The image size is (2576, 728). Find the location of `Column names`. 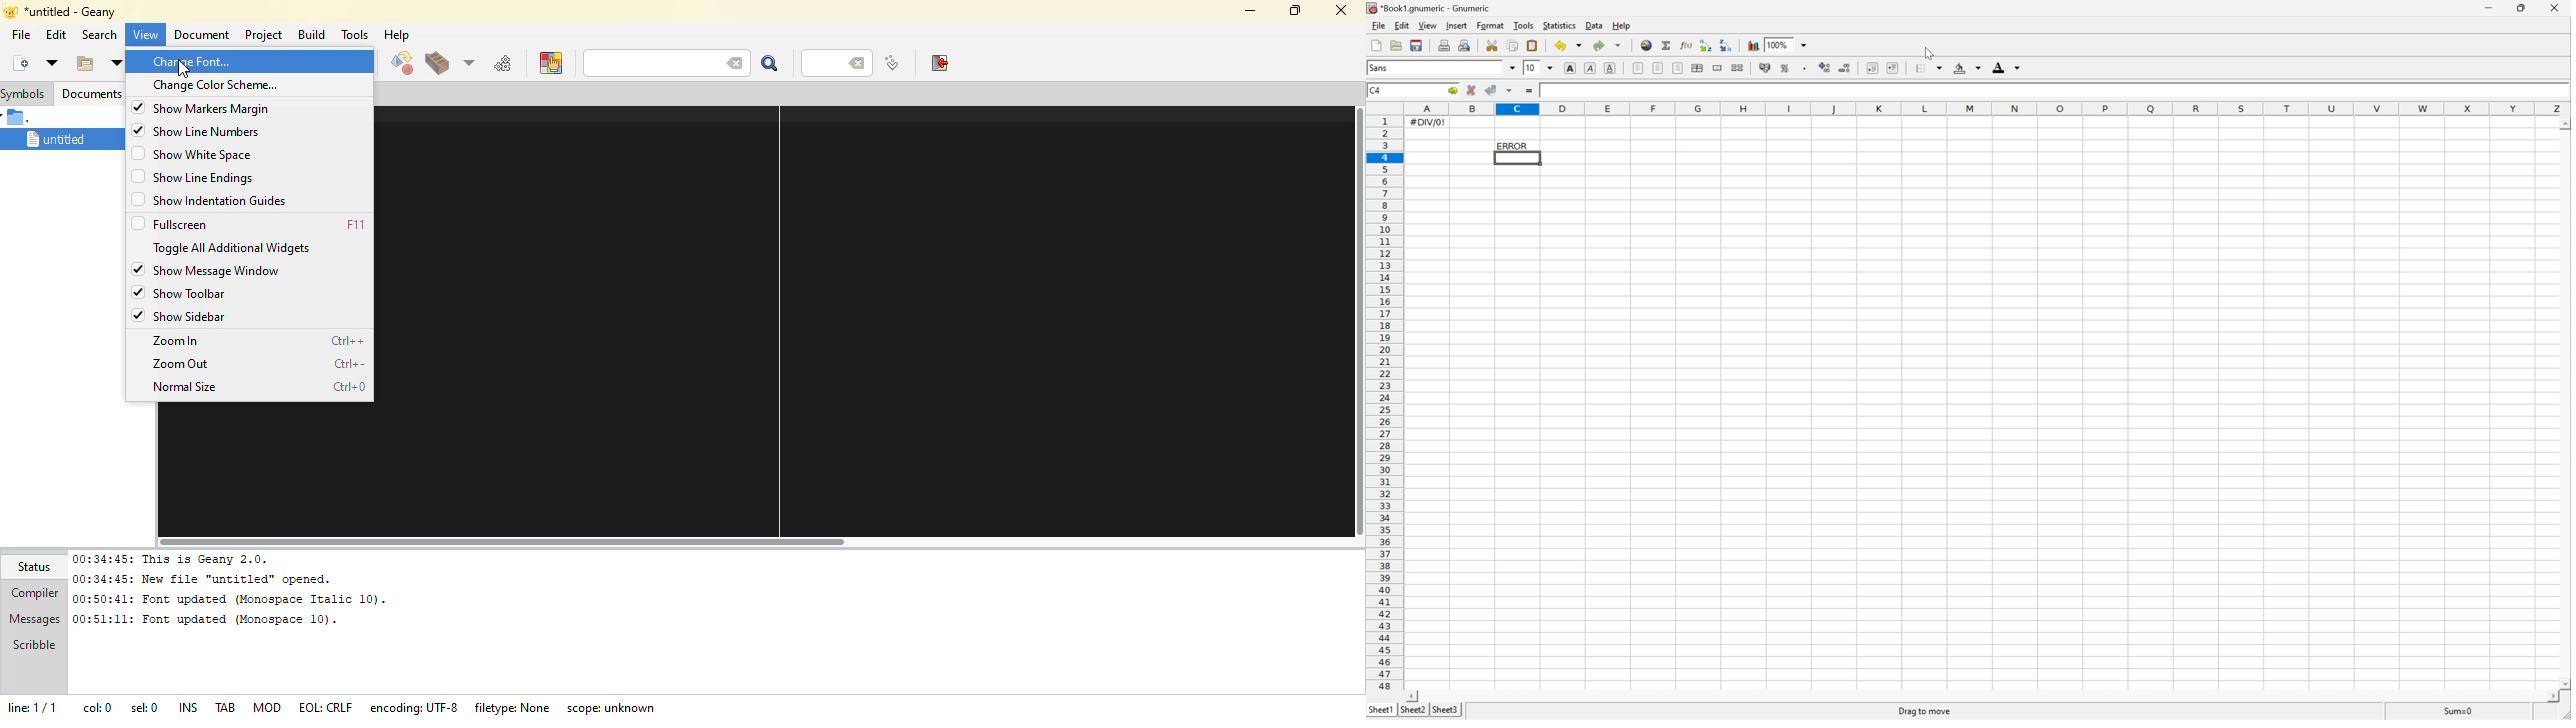

Column names is located at coordinates (1985, 108).